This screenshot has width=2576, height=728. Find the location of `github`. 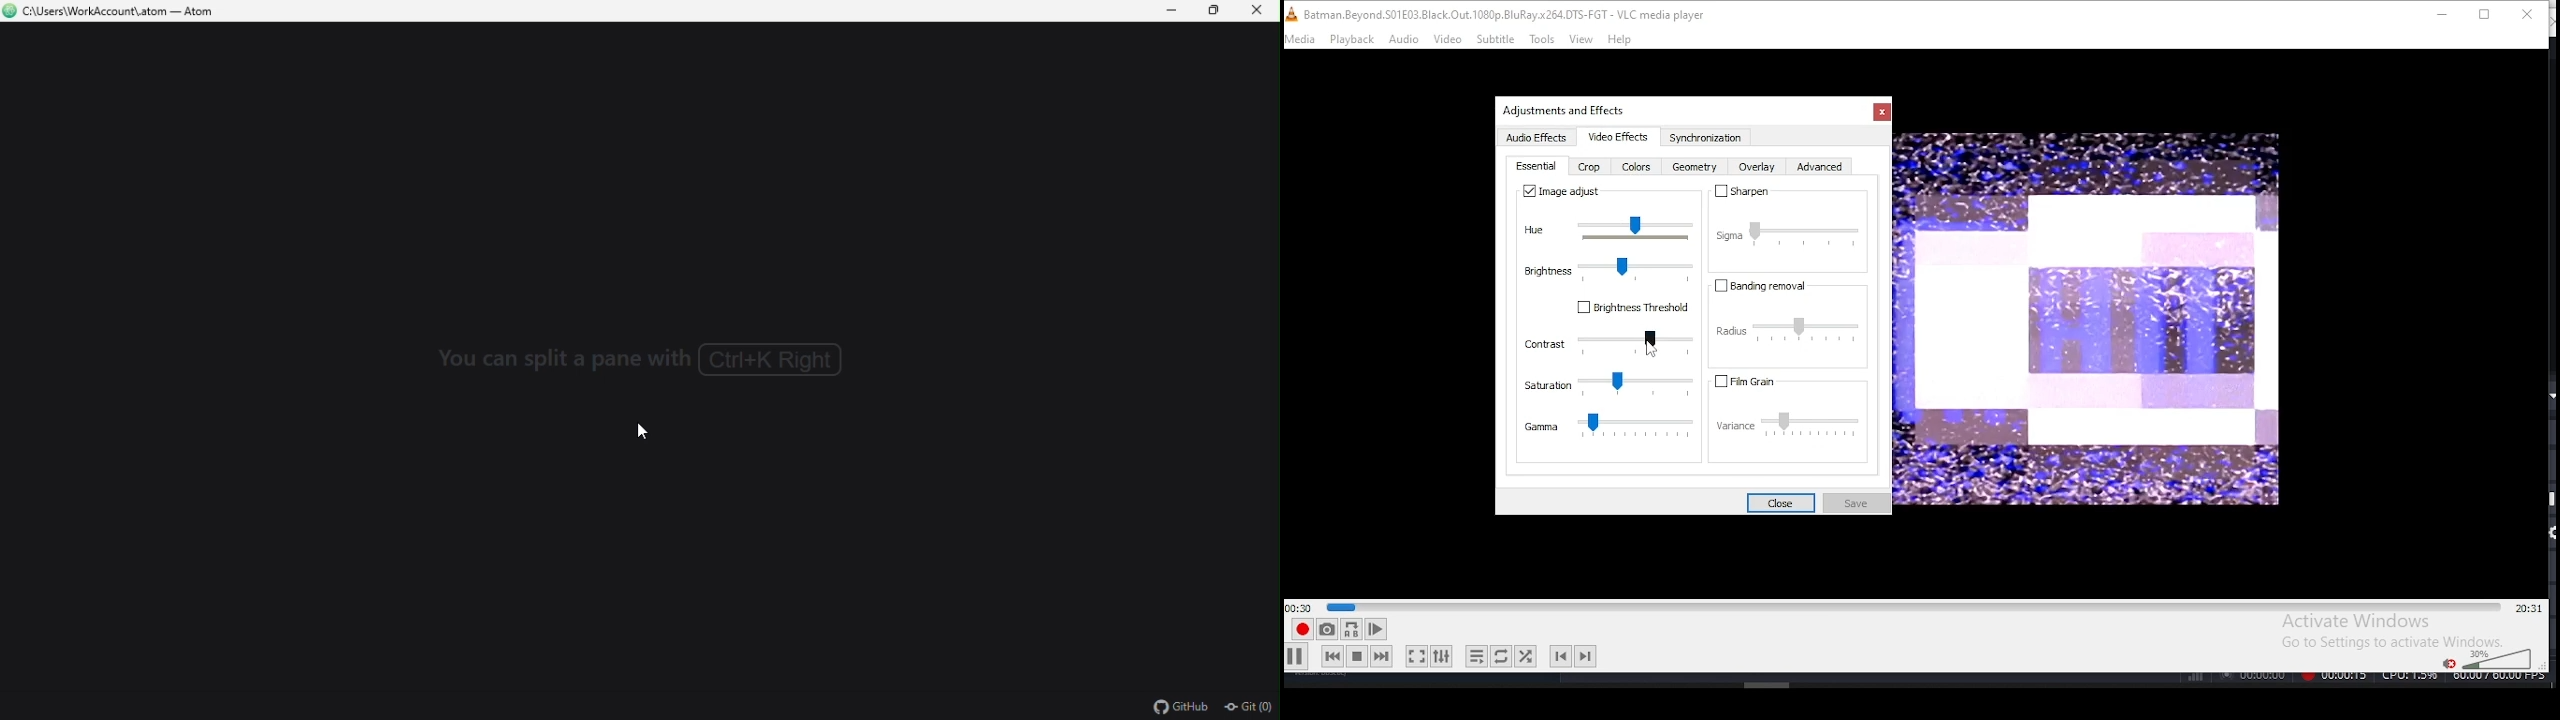

github is located at coordinates (1180, 707).